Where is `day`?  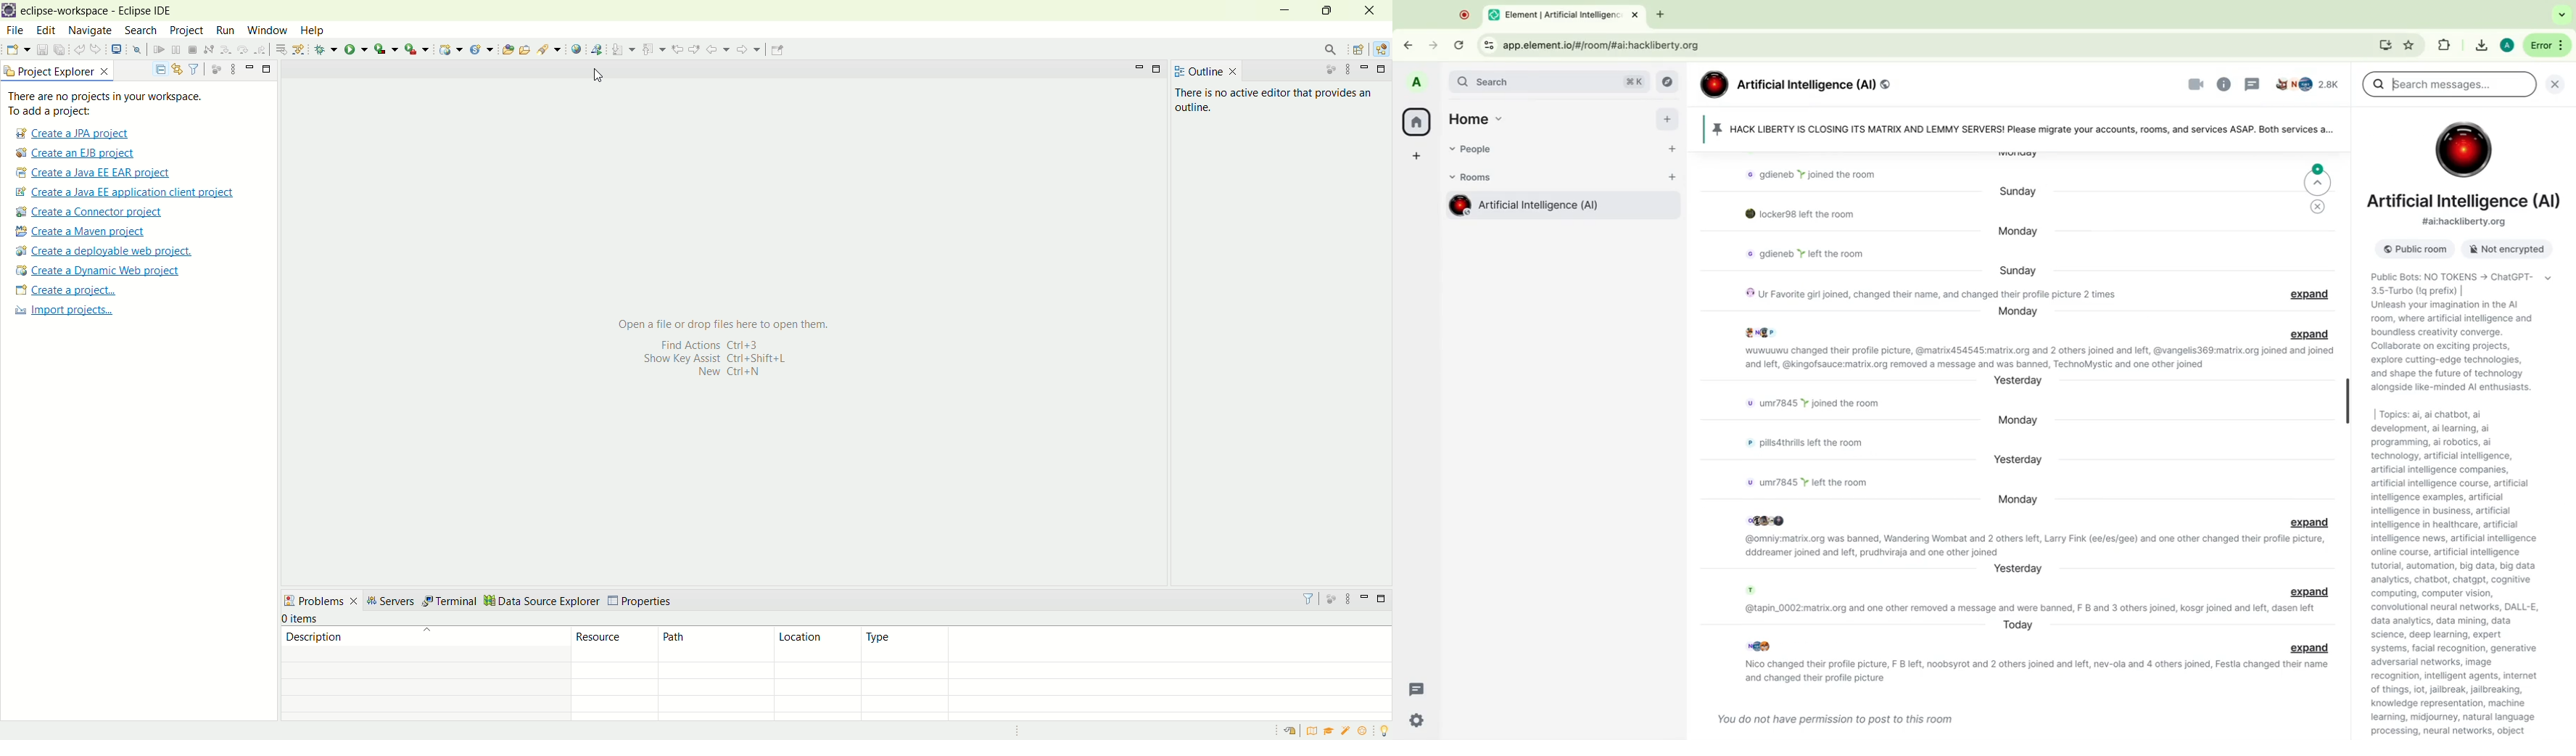 day is located at coordinates (2019, 499).